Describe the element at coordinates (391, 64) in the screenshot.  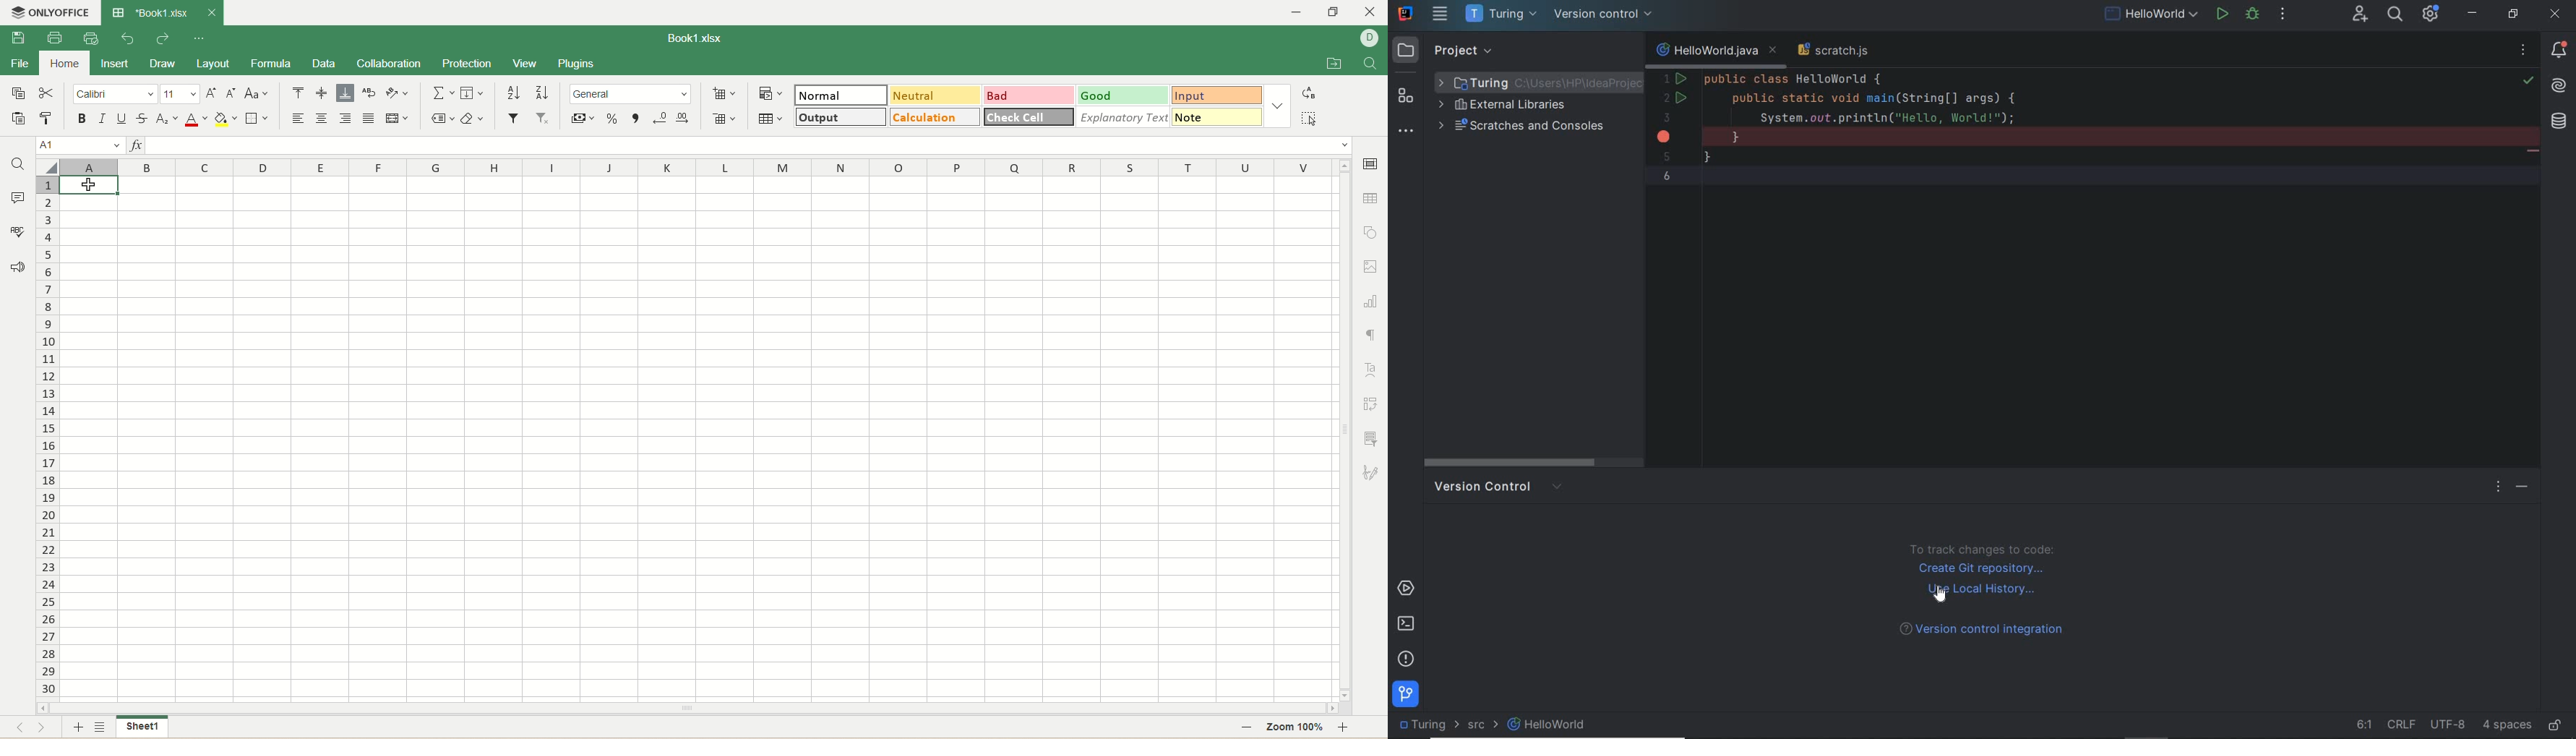
I see `collaboration` at that location.